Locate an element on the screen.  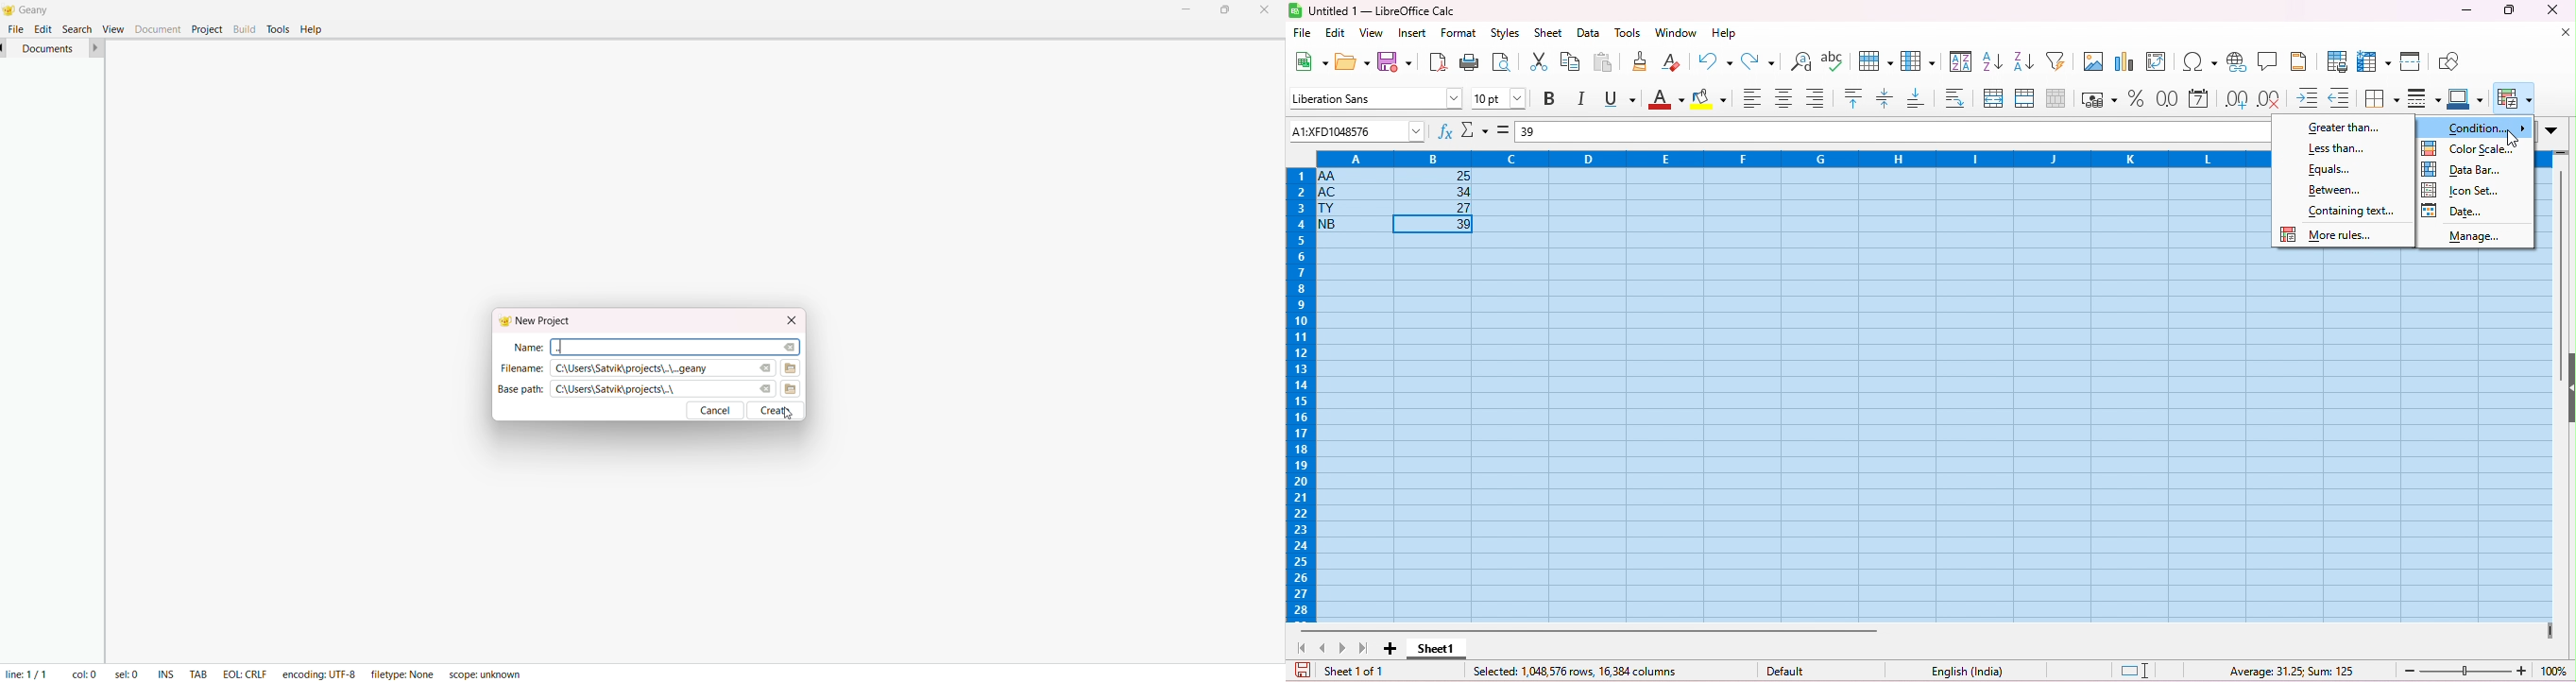
row is located at coordinates (1874, 60).